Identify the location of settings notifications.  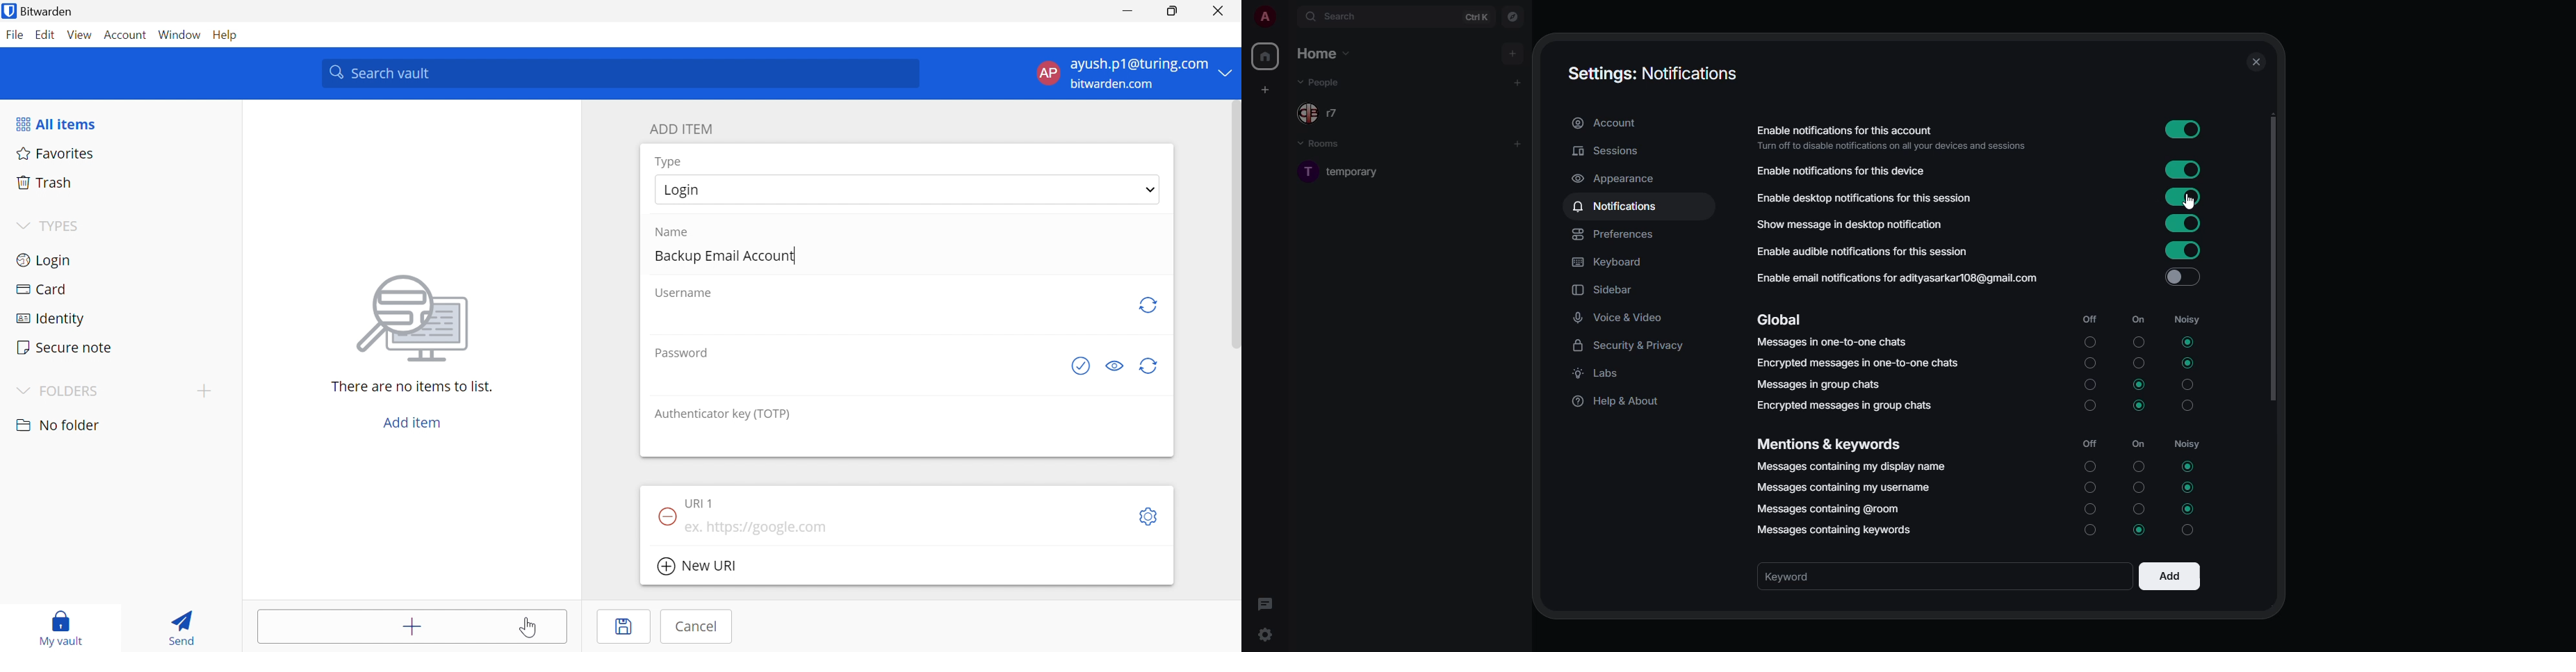
(1651, 74).